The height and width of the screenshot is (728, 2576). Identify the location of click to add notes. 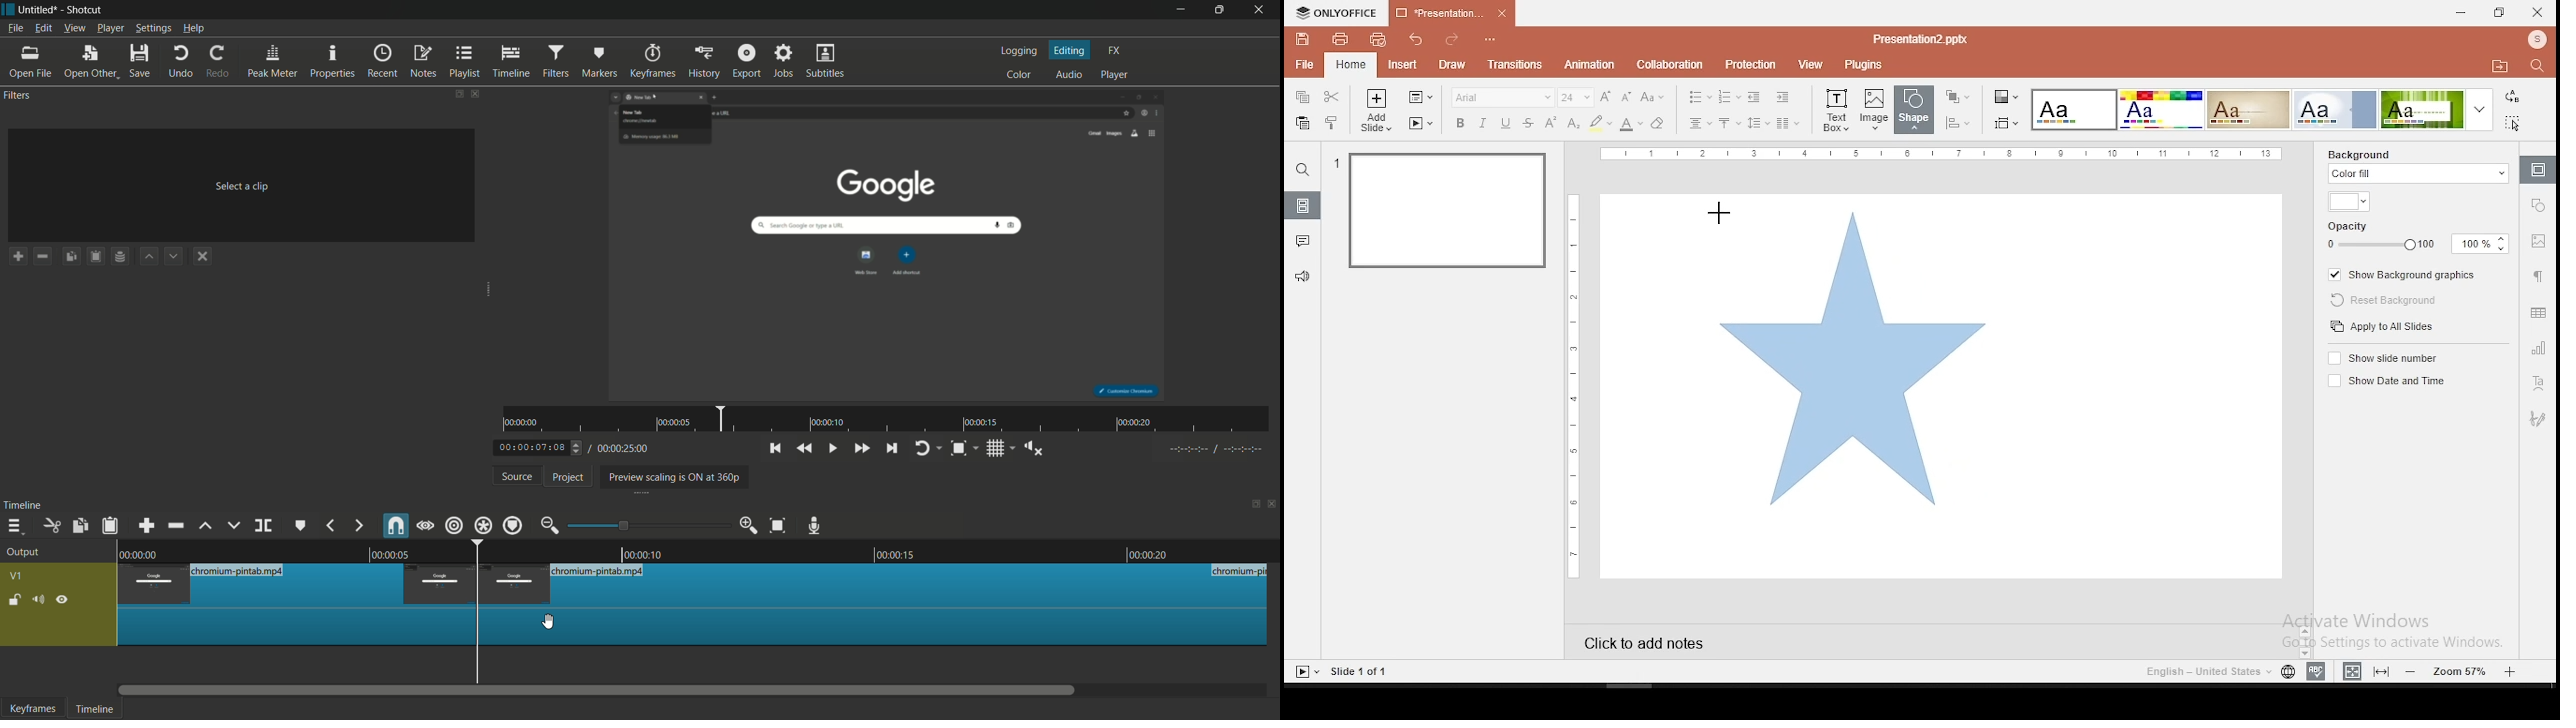
(1662, 641).